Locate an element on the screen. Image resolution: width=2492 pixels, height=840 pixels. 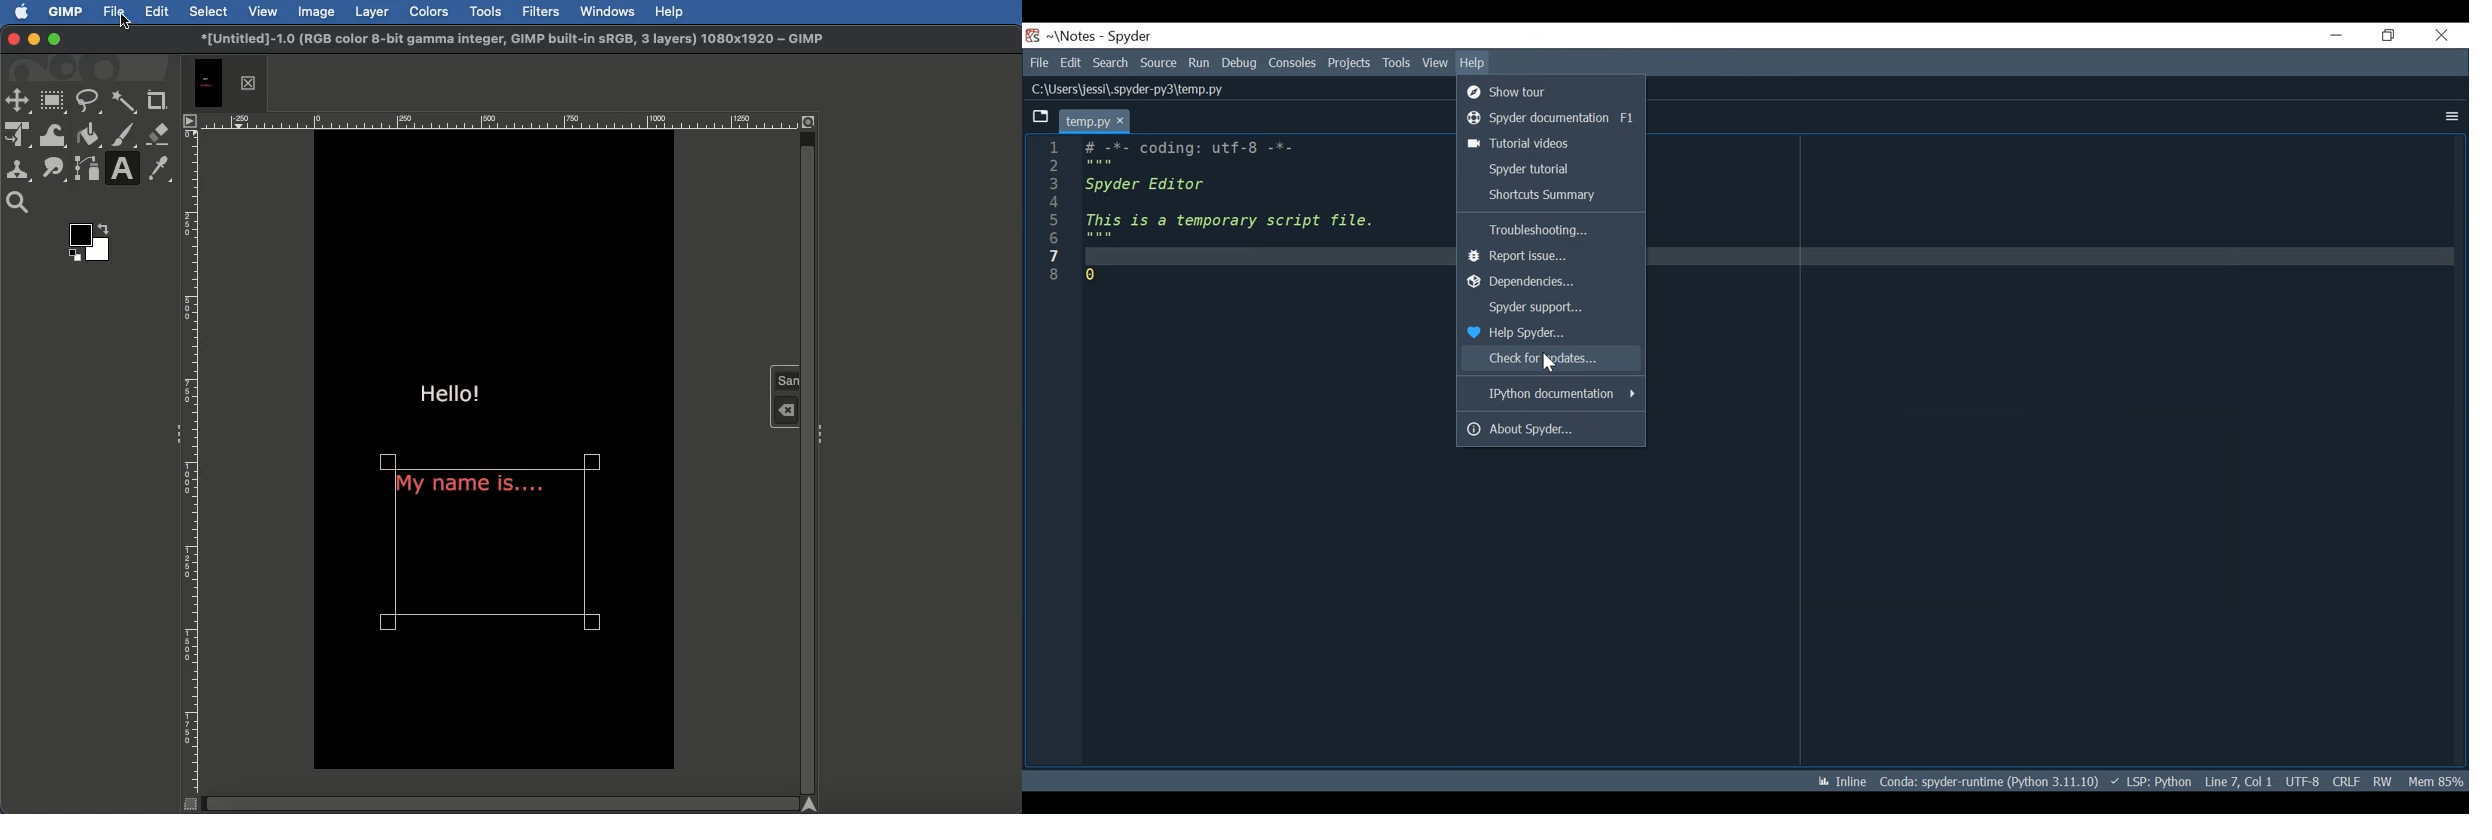
Restore is located at coordinates (2388, 35).